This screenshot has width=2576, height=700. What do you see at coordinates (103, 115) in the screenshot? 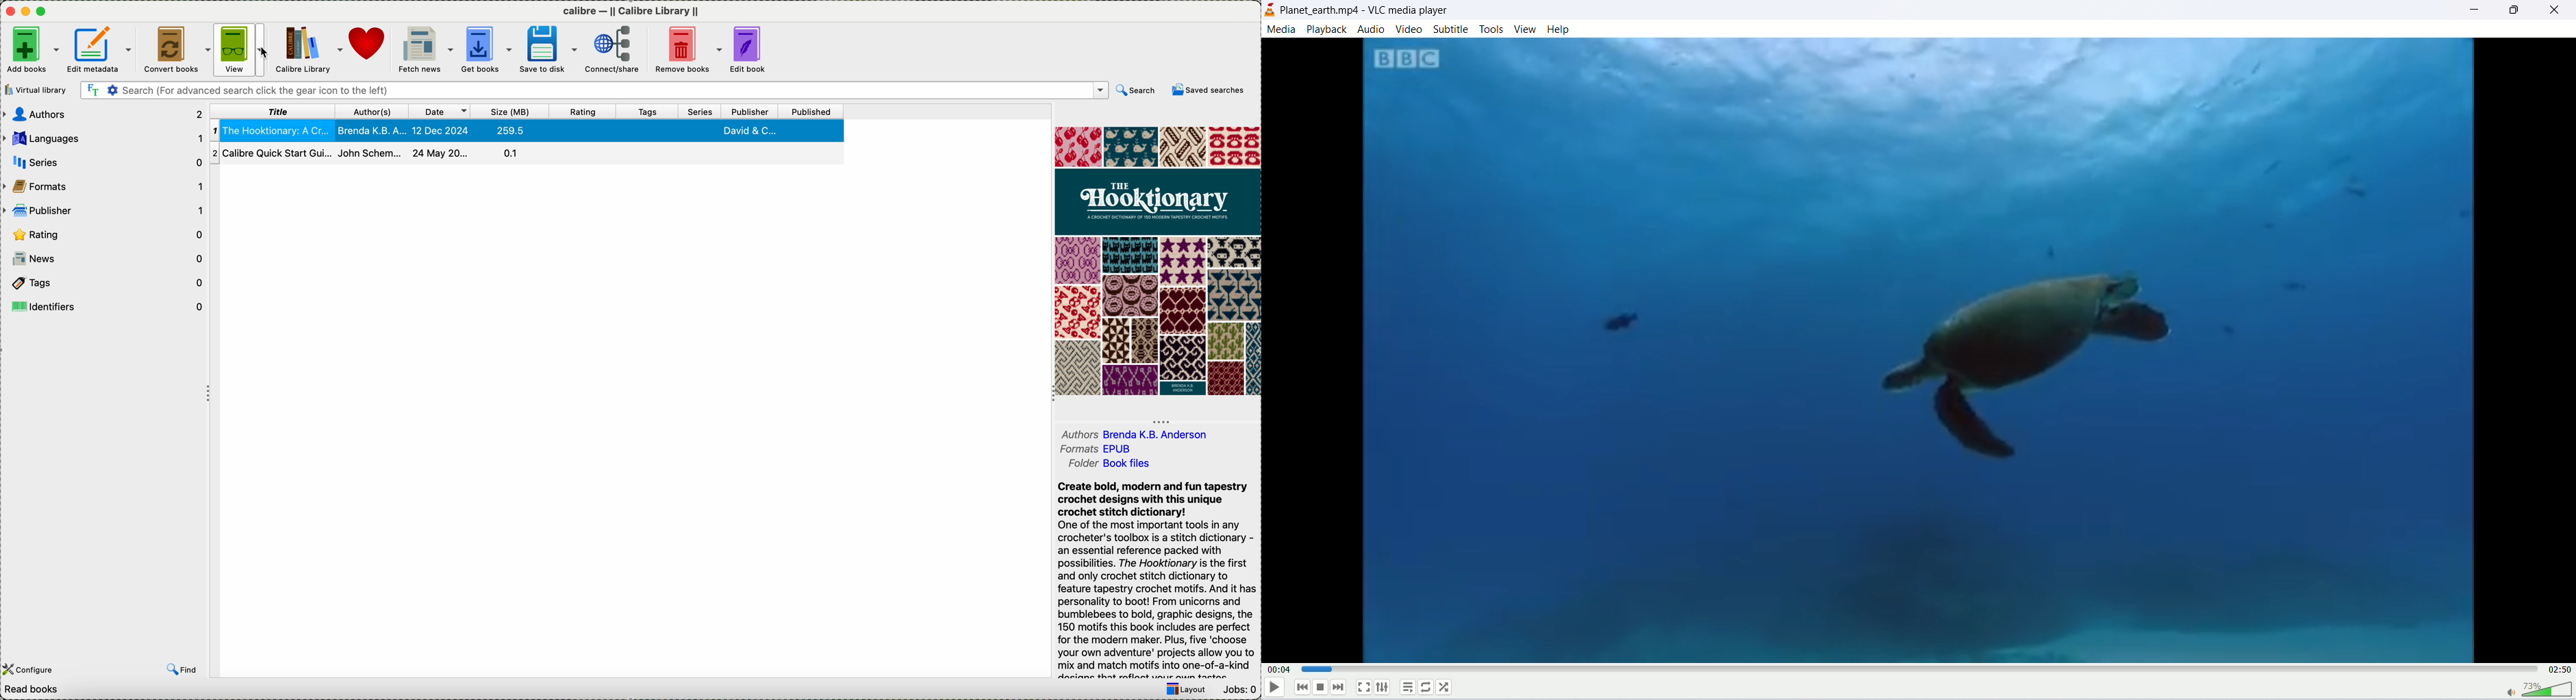
I see `authors` at bounding box center [103, 115].